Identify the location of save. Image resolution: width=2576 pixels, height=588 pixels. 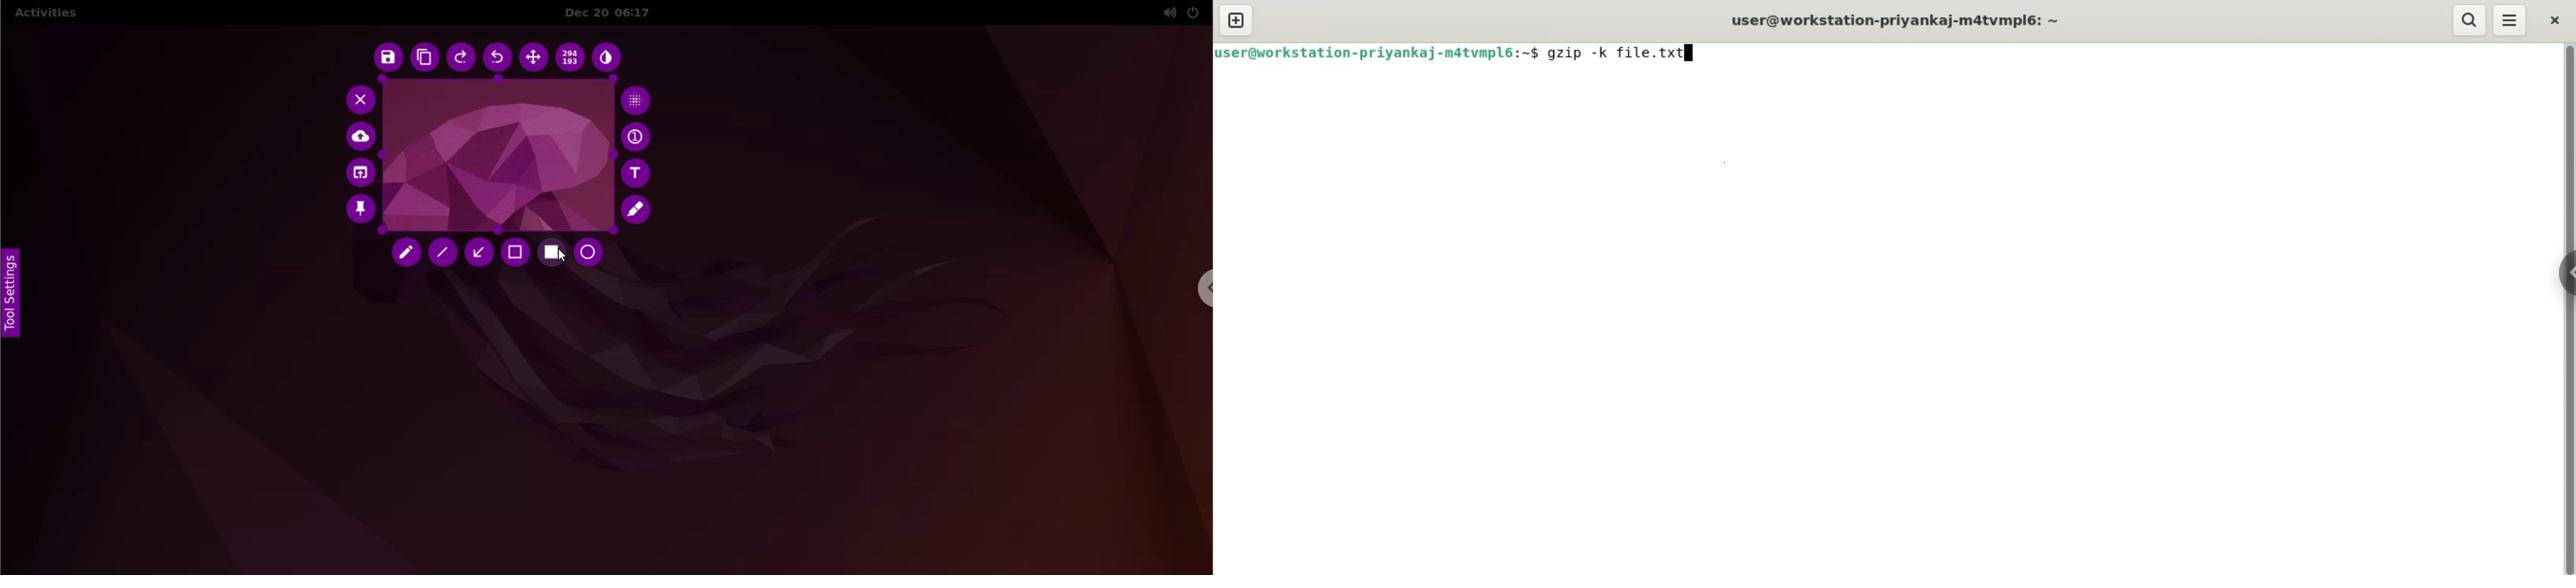
(385, 58).